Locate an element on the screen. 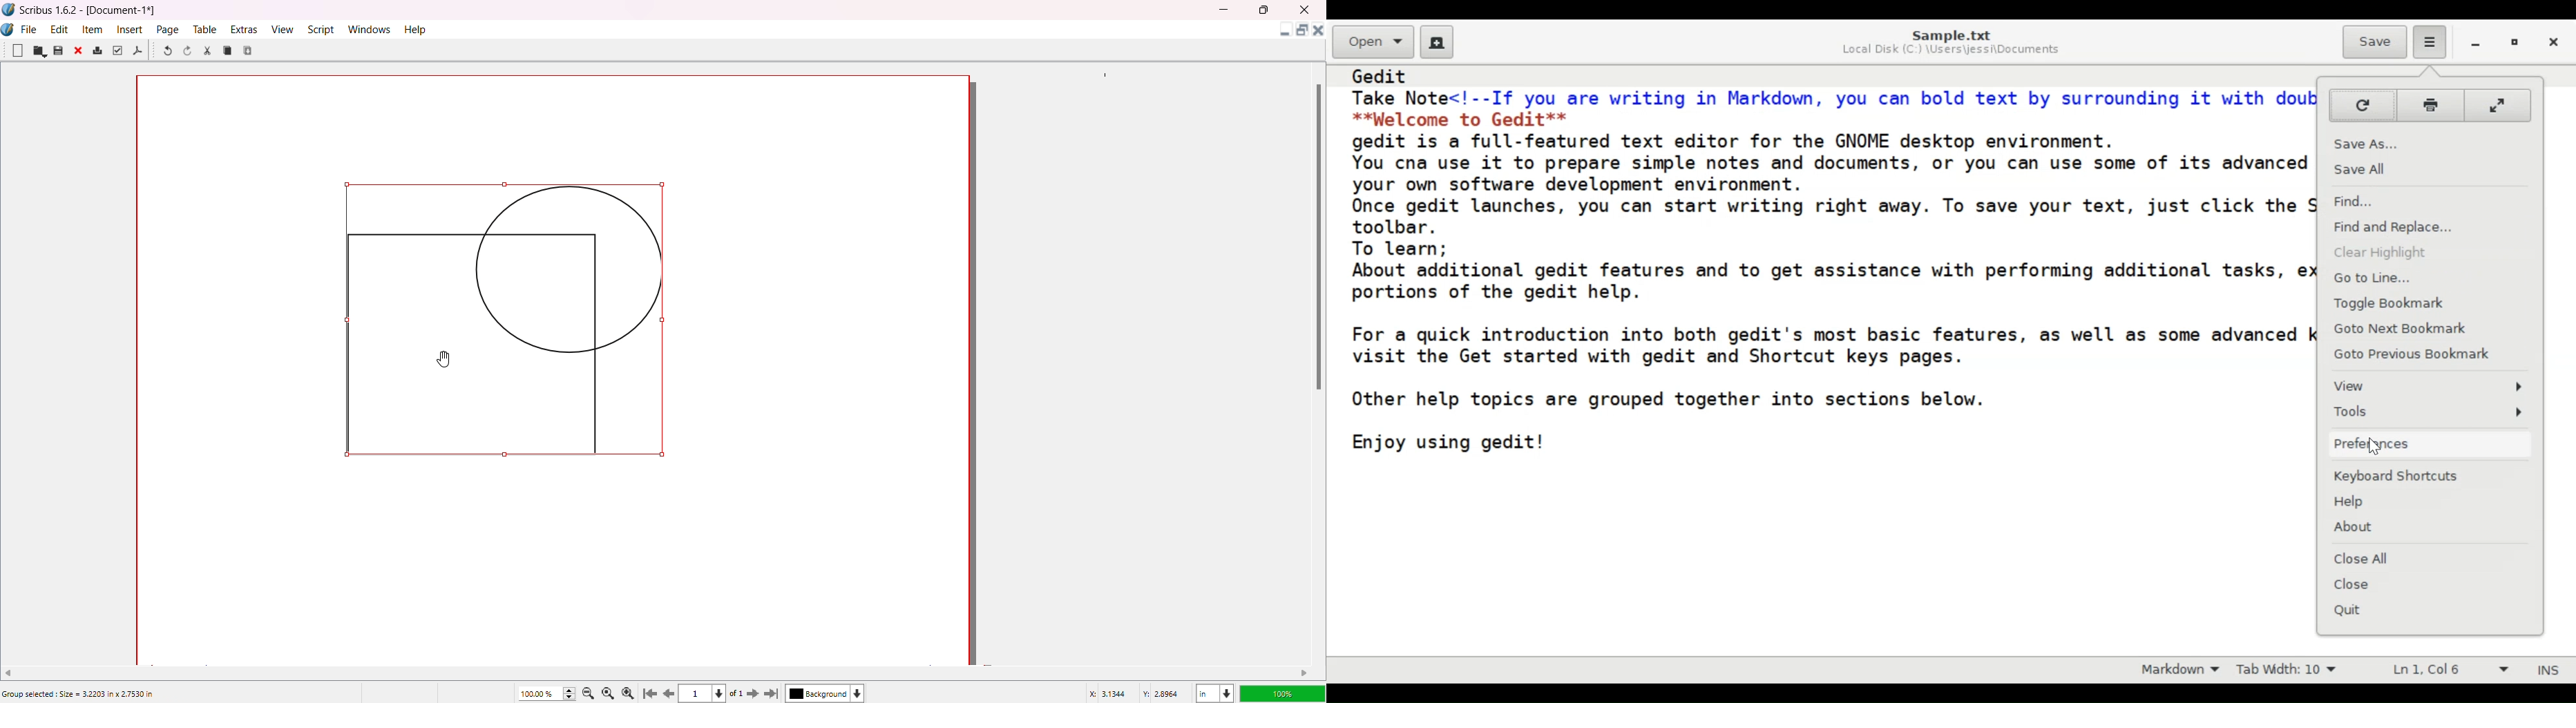  Page dropdown is located at coordinates (725, 693).